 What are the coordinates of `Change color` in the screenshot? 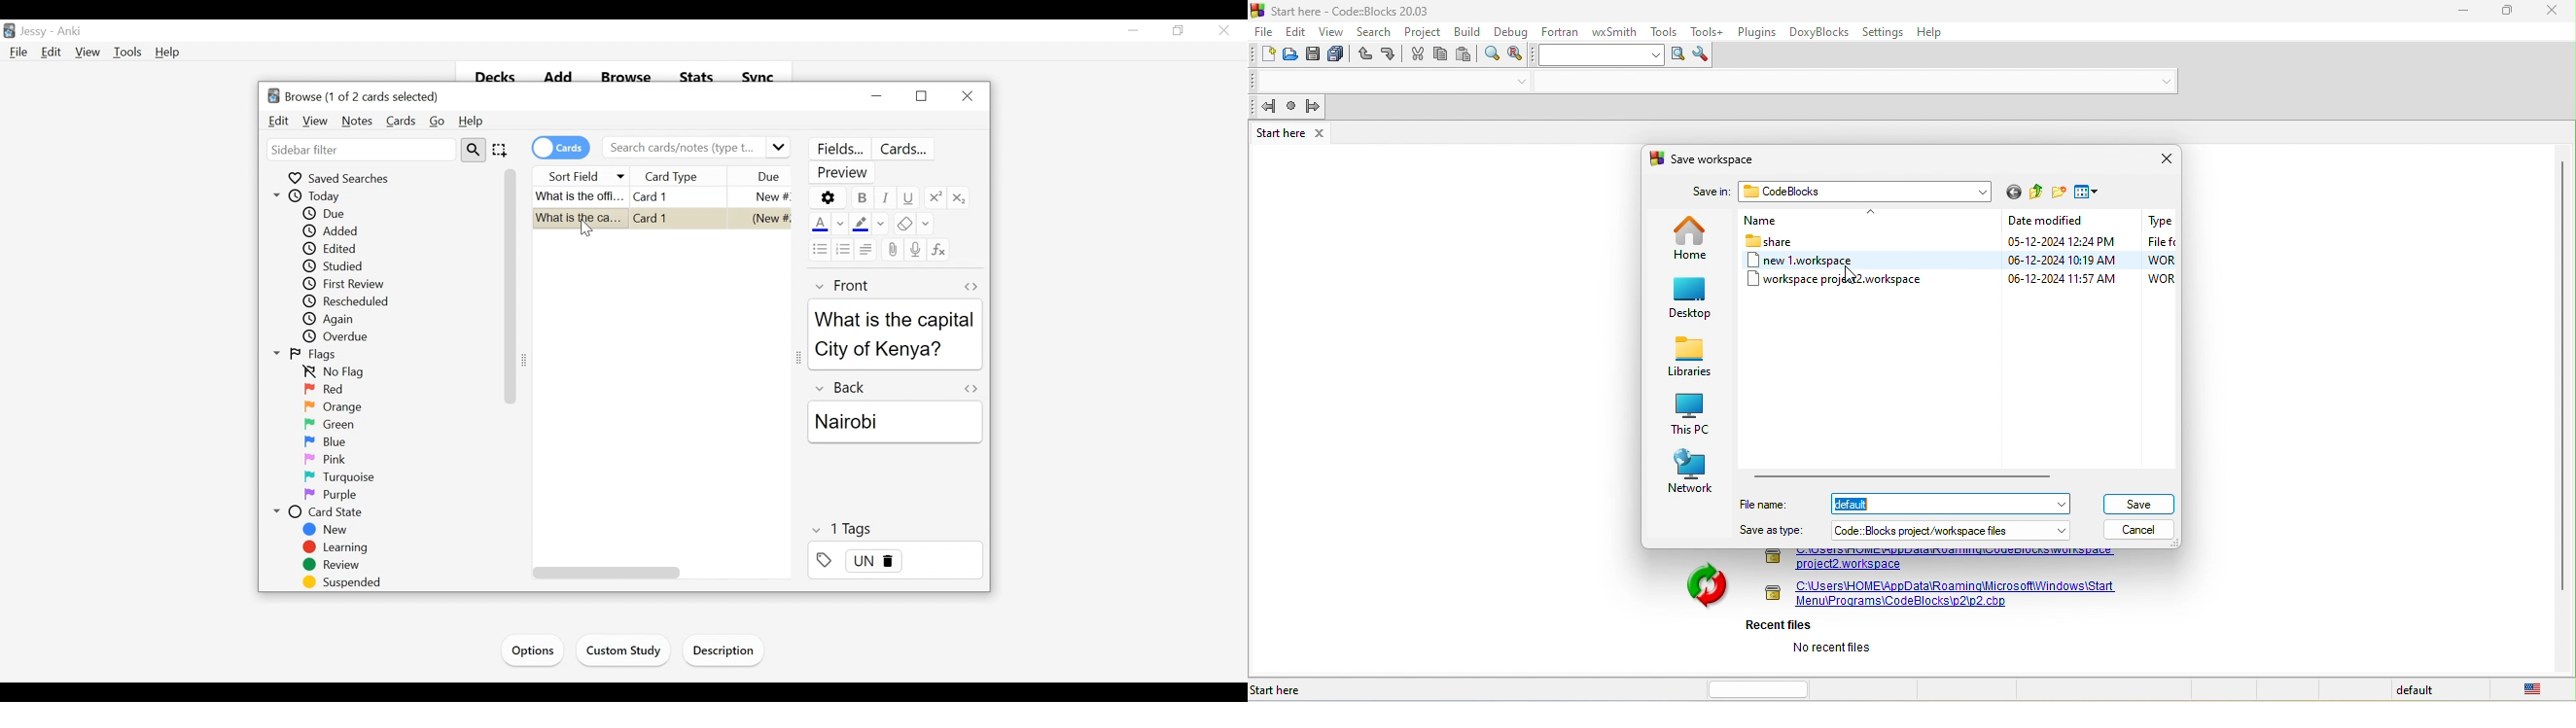 It's located at (841, 225).